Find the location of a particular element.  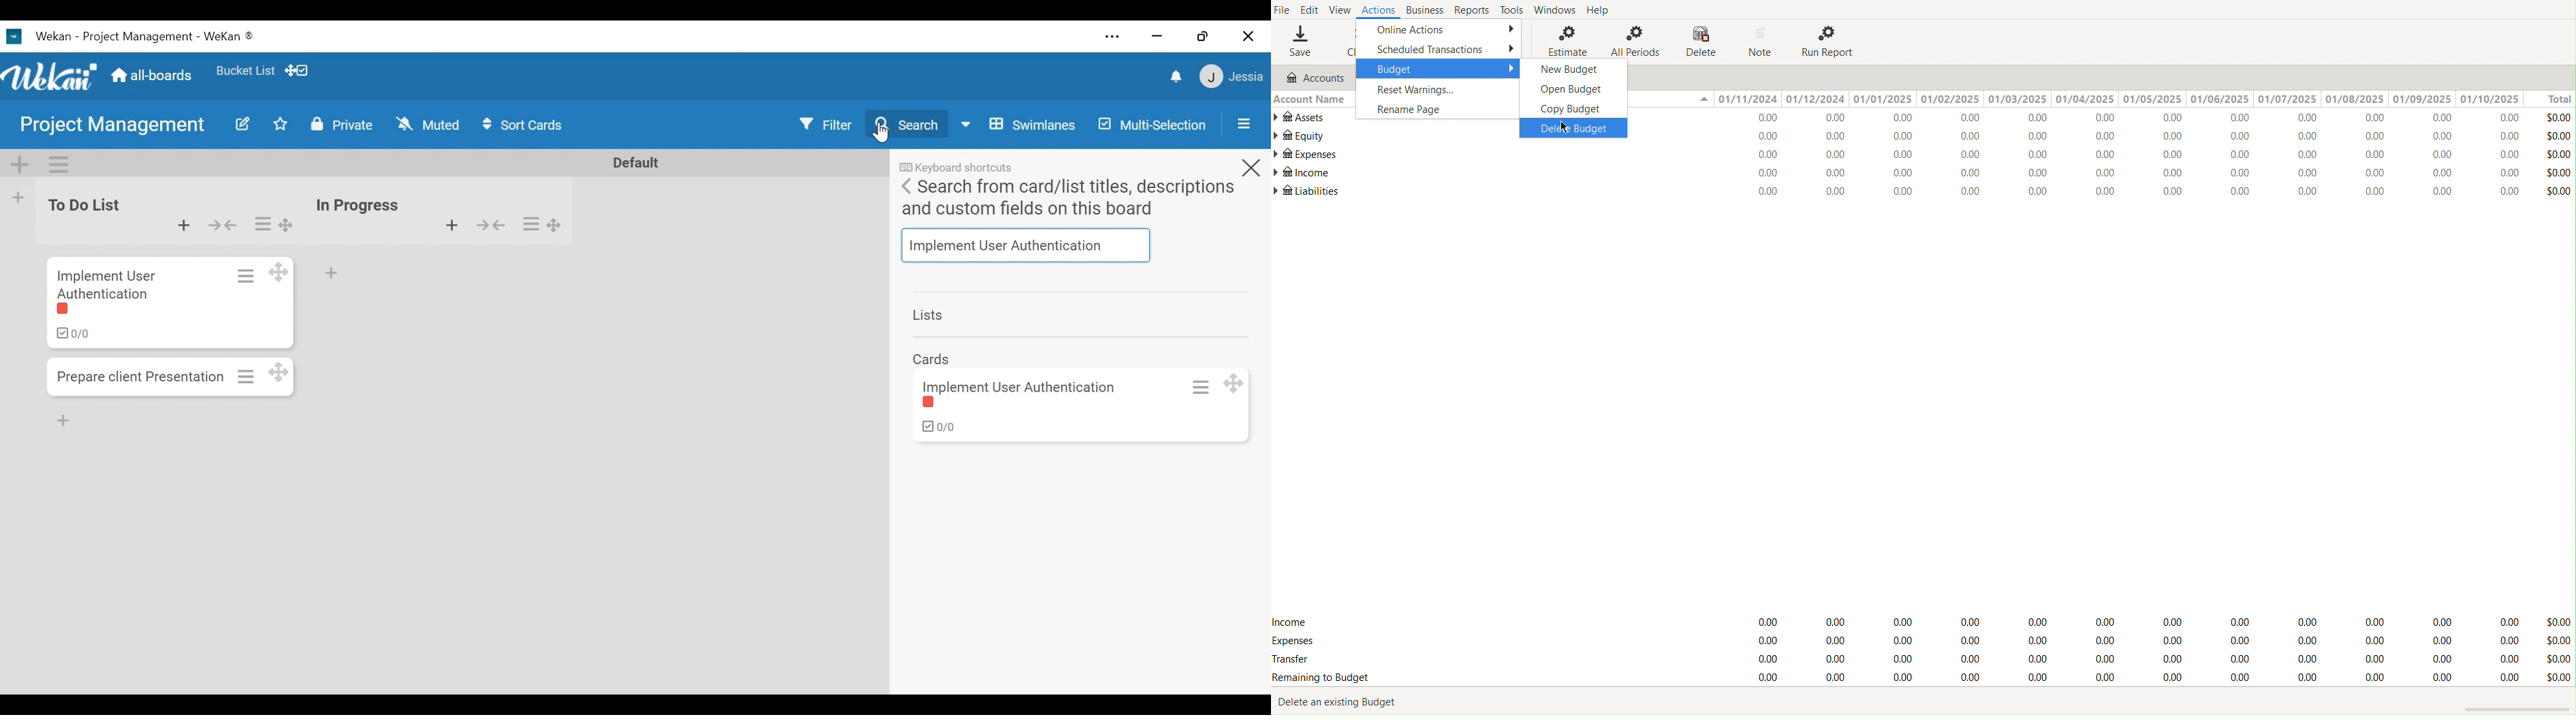

File is located at coordinates (1283, 10).